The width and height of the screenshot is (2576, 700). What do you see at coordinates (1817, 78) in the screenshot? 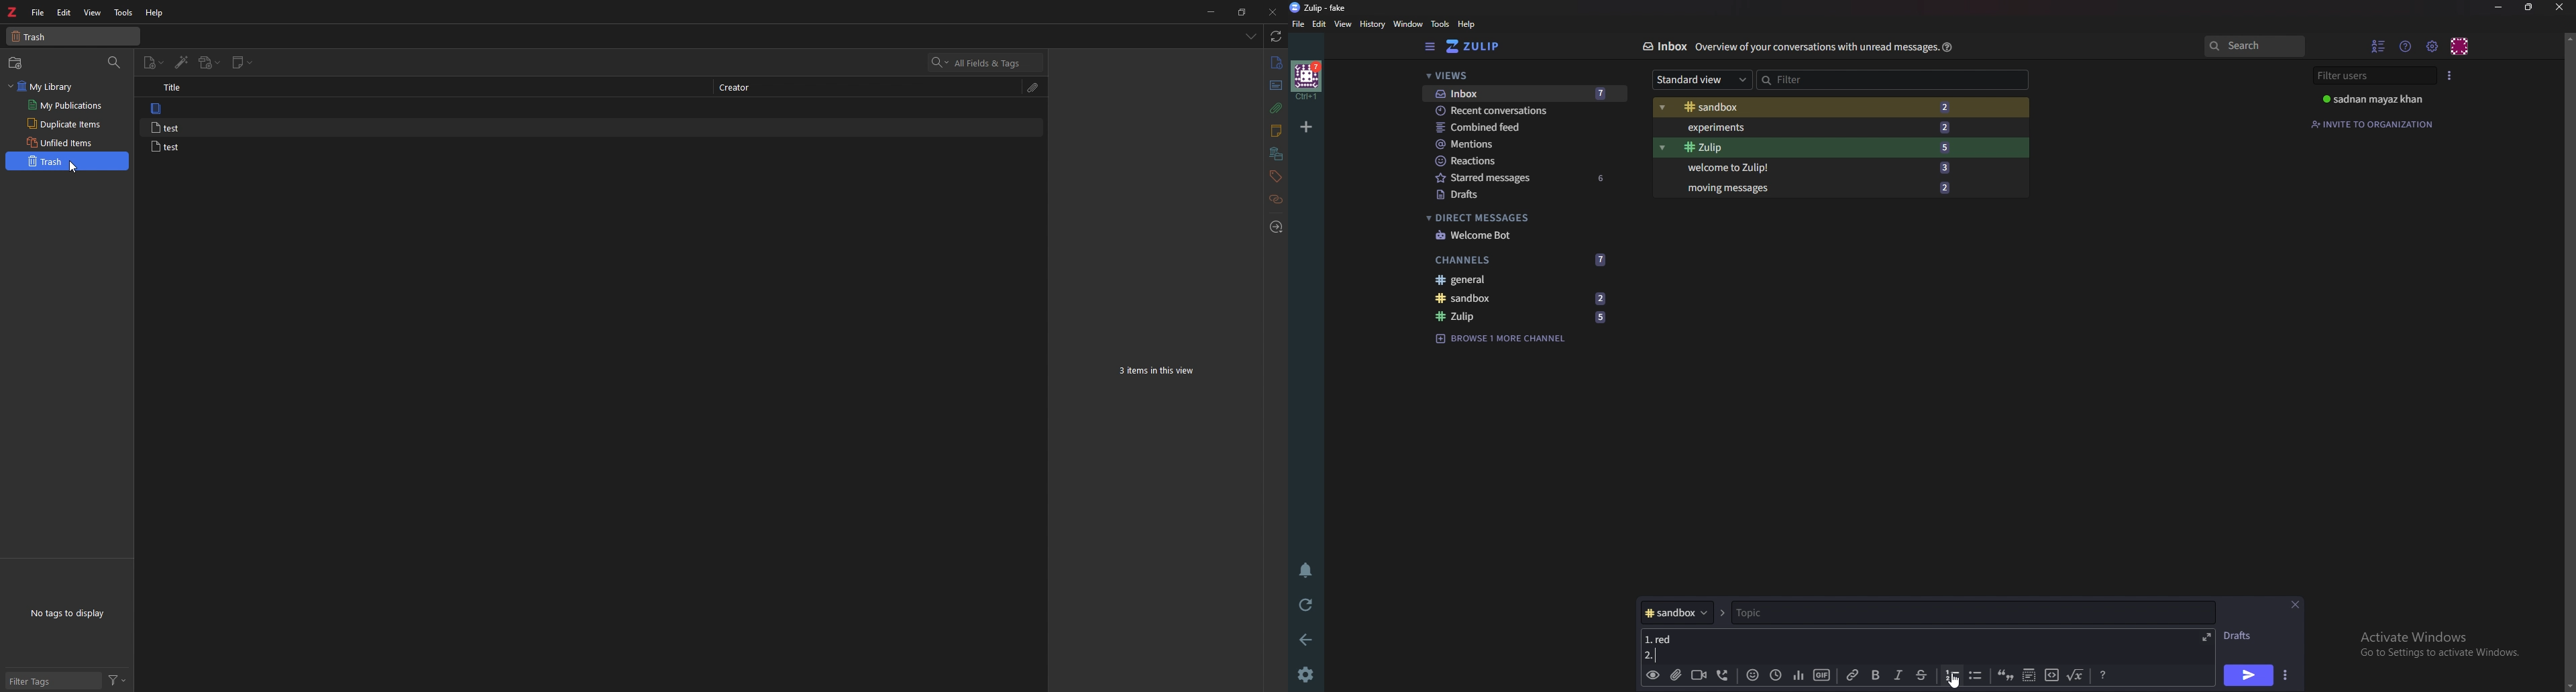
I see `Filter` at bounding box center [1817, 78].